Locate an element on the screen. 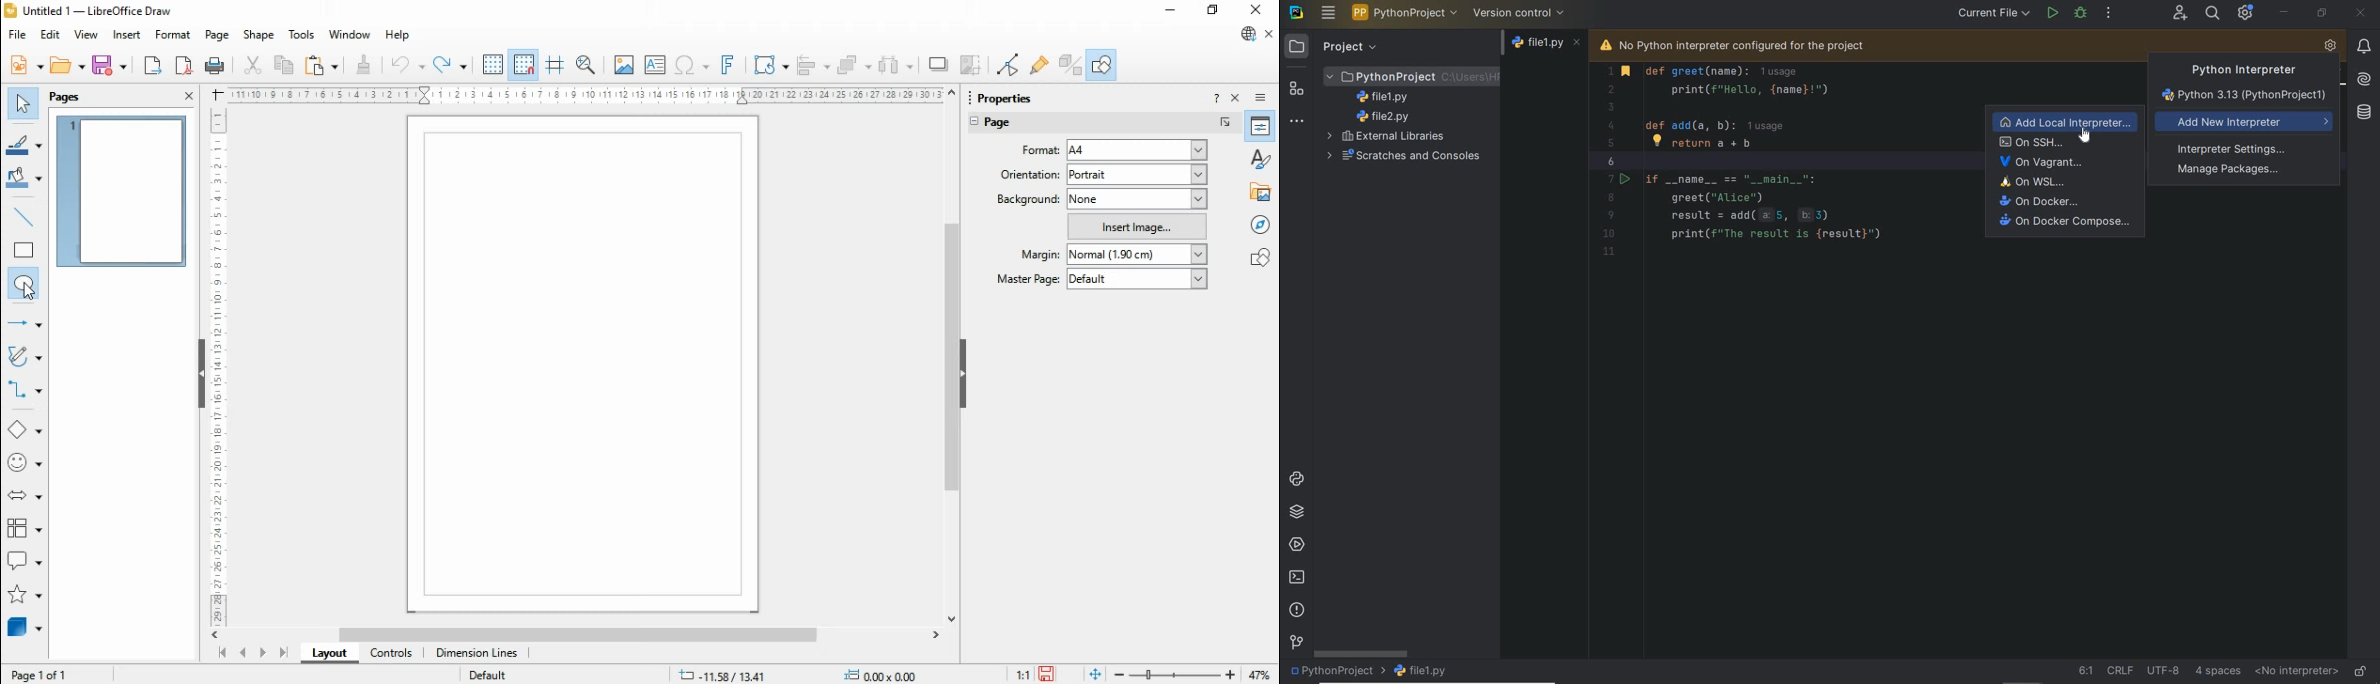 This screenshot has height=700, width=2380. margin is located at coordinates (1038, 254).